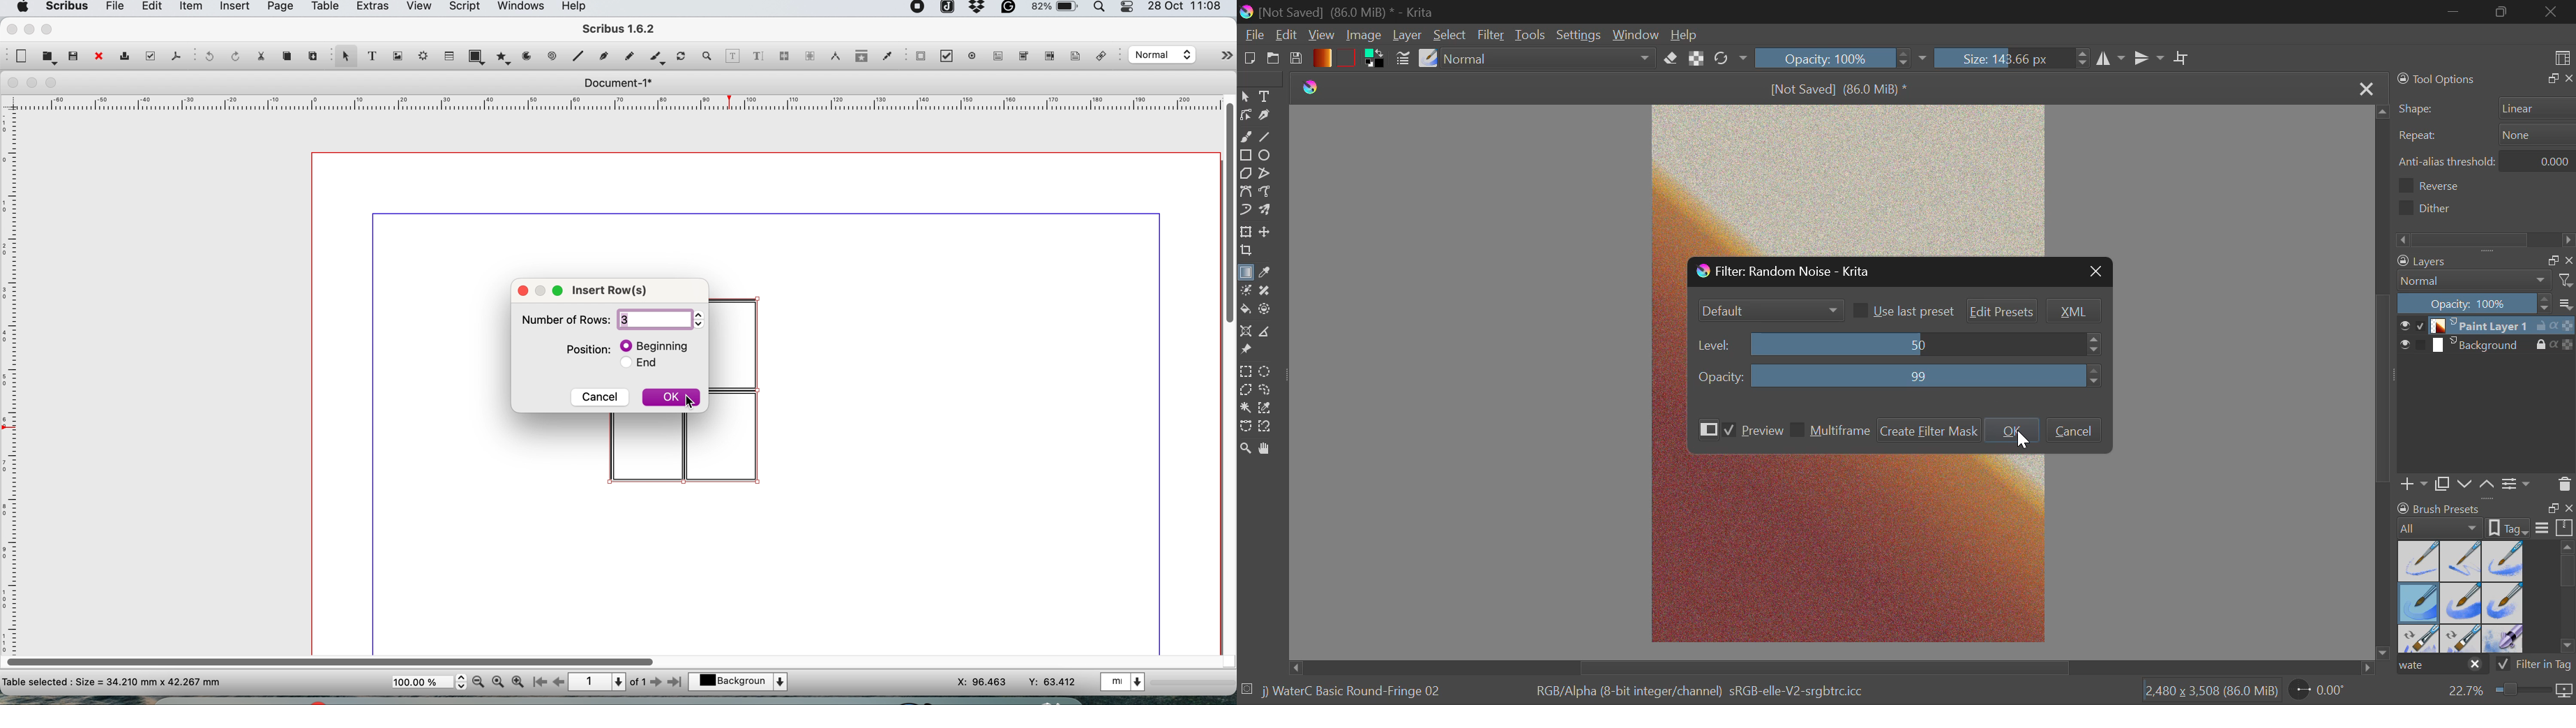 The width and height of the screenshot is (2576, 728). I want to click on 2,480x3,508 (86.0 MiB), so click(2209, 692).